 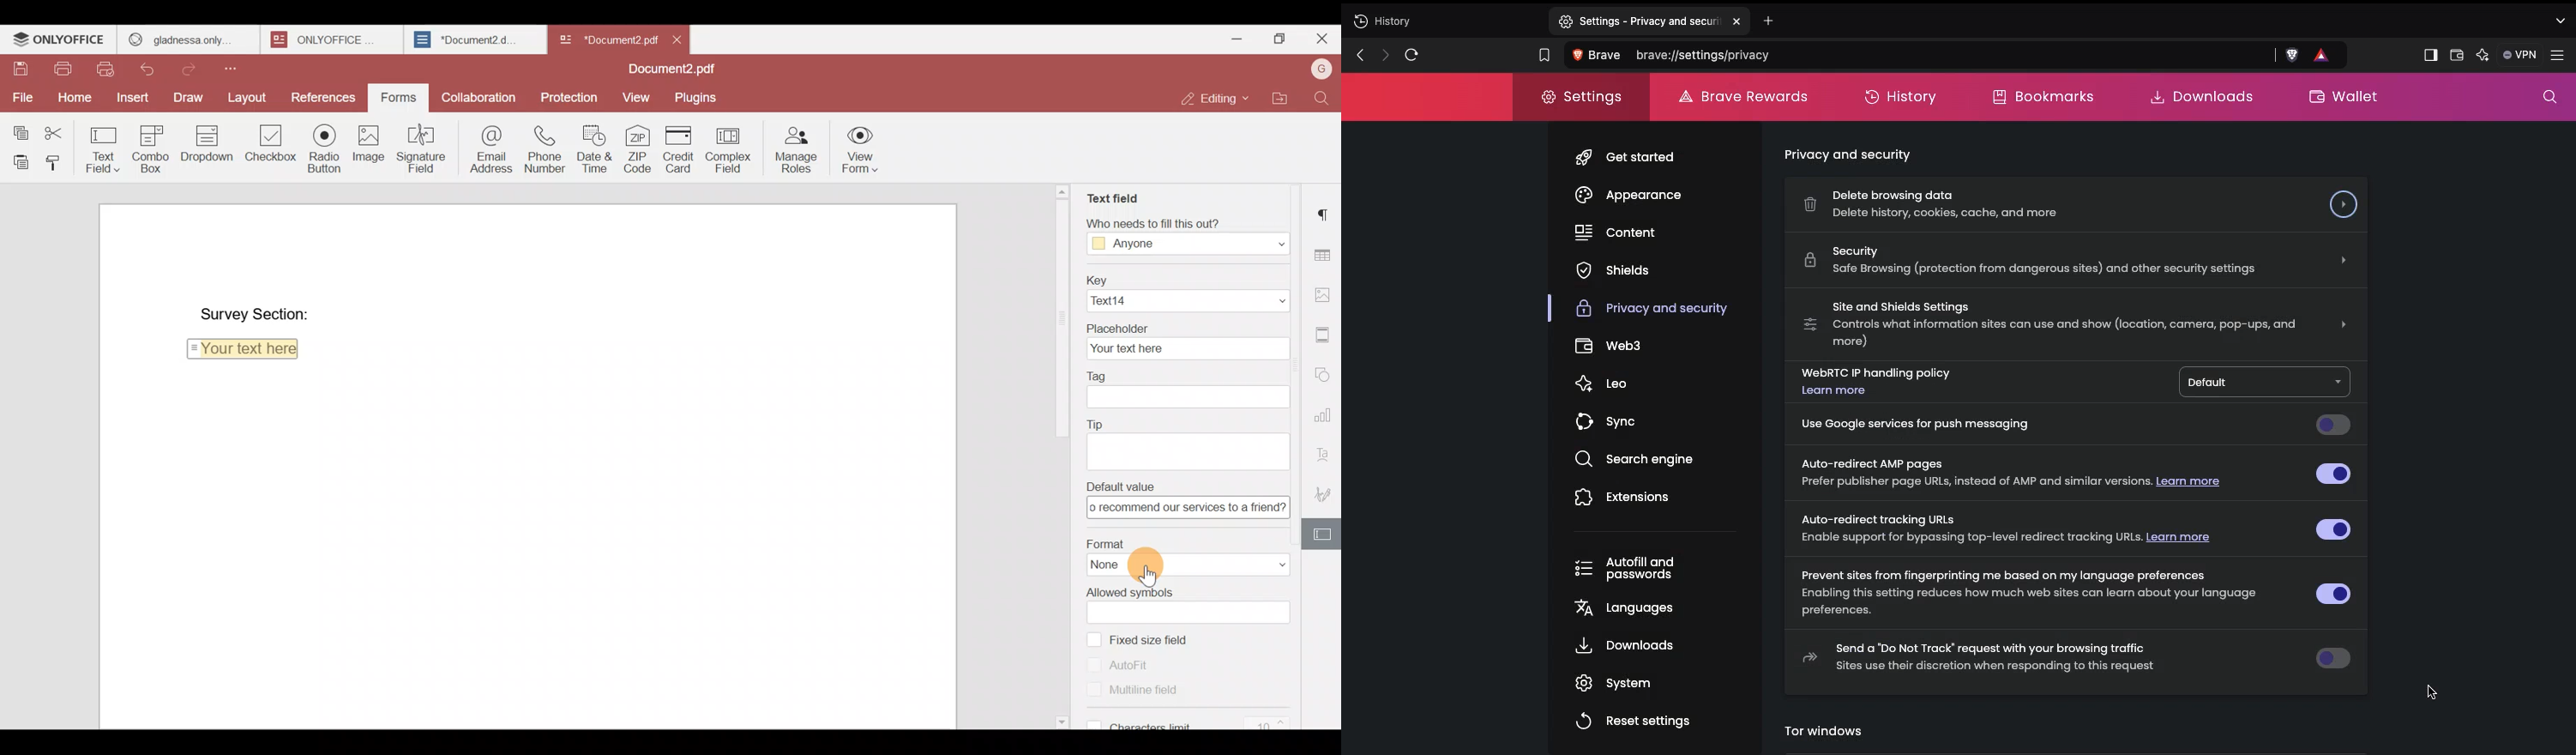 I want to click on your text here, so click(x=1184, y=347).